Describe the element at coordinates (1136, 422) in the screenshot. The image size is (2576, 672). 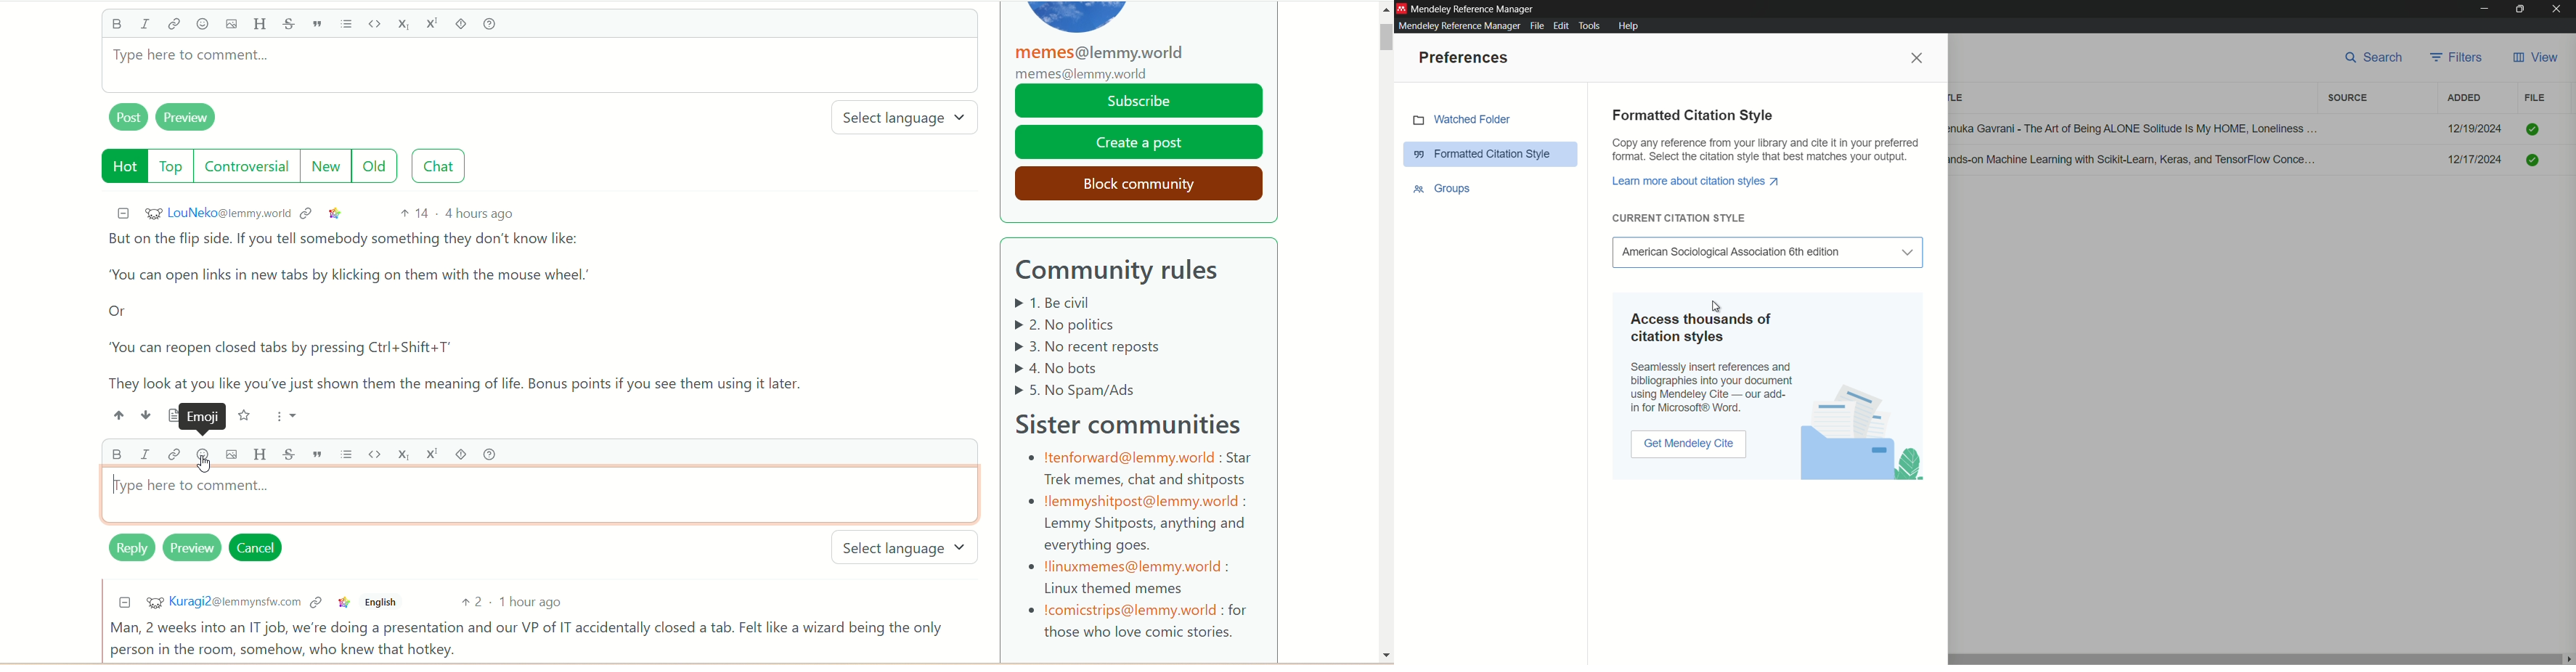
I see `sister community` at that location.